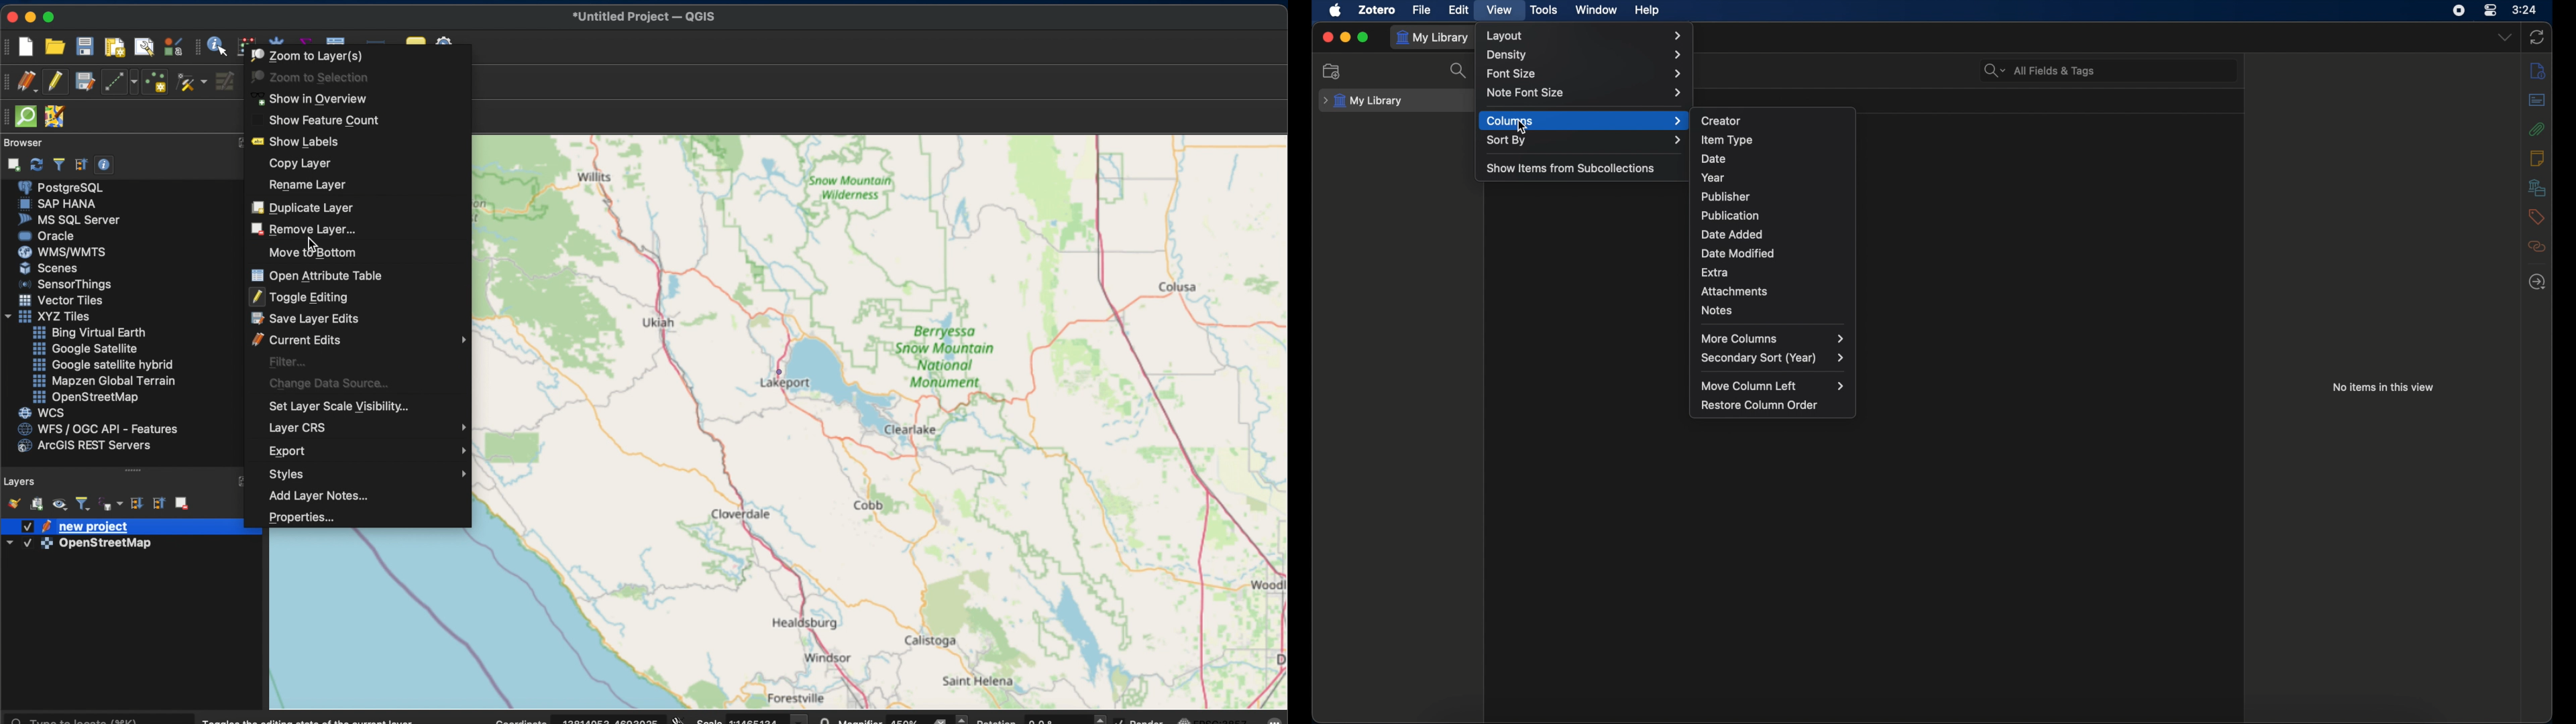  What do you see at coordinates (11, 163) in the screenshot?
I see `add. selected layer` at bounding box center [11, 163].